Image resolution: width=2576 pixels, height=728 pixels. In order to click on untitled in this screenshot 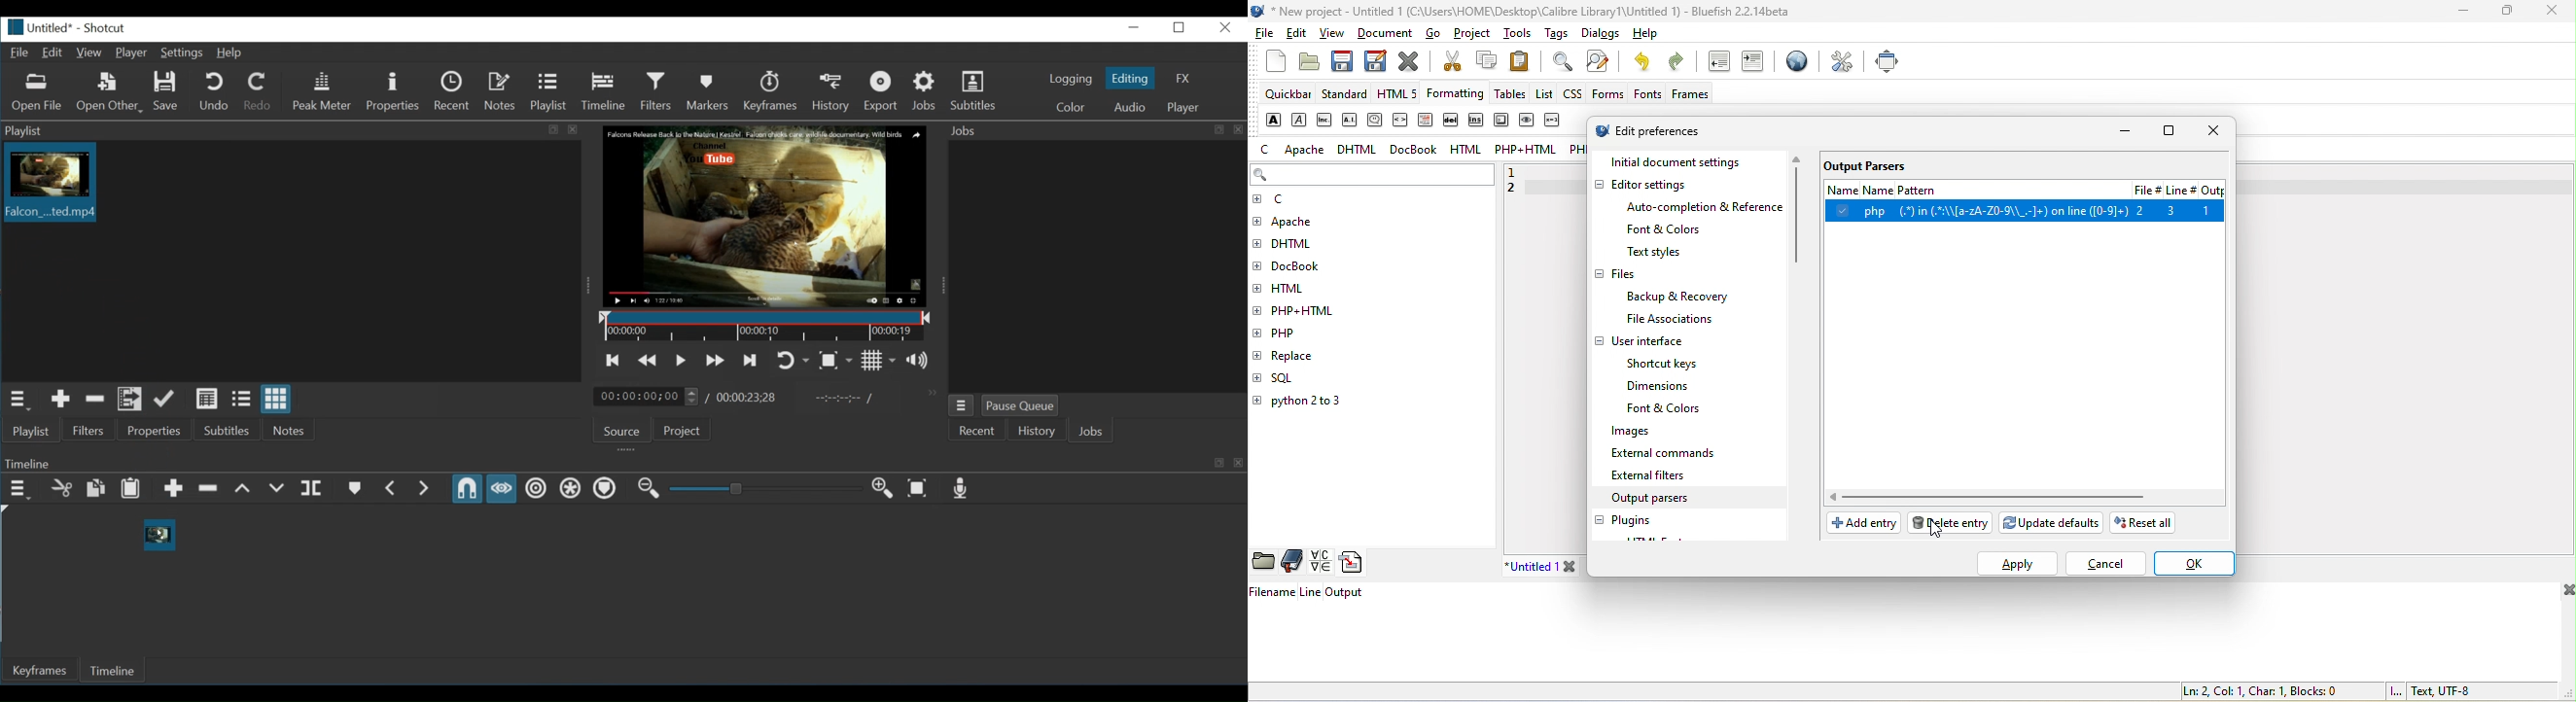, I will do `click(1556, 566)`.